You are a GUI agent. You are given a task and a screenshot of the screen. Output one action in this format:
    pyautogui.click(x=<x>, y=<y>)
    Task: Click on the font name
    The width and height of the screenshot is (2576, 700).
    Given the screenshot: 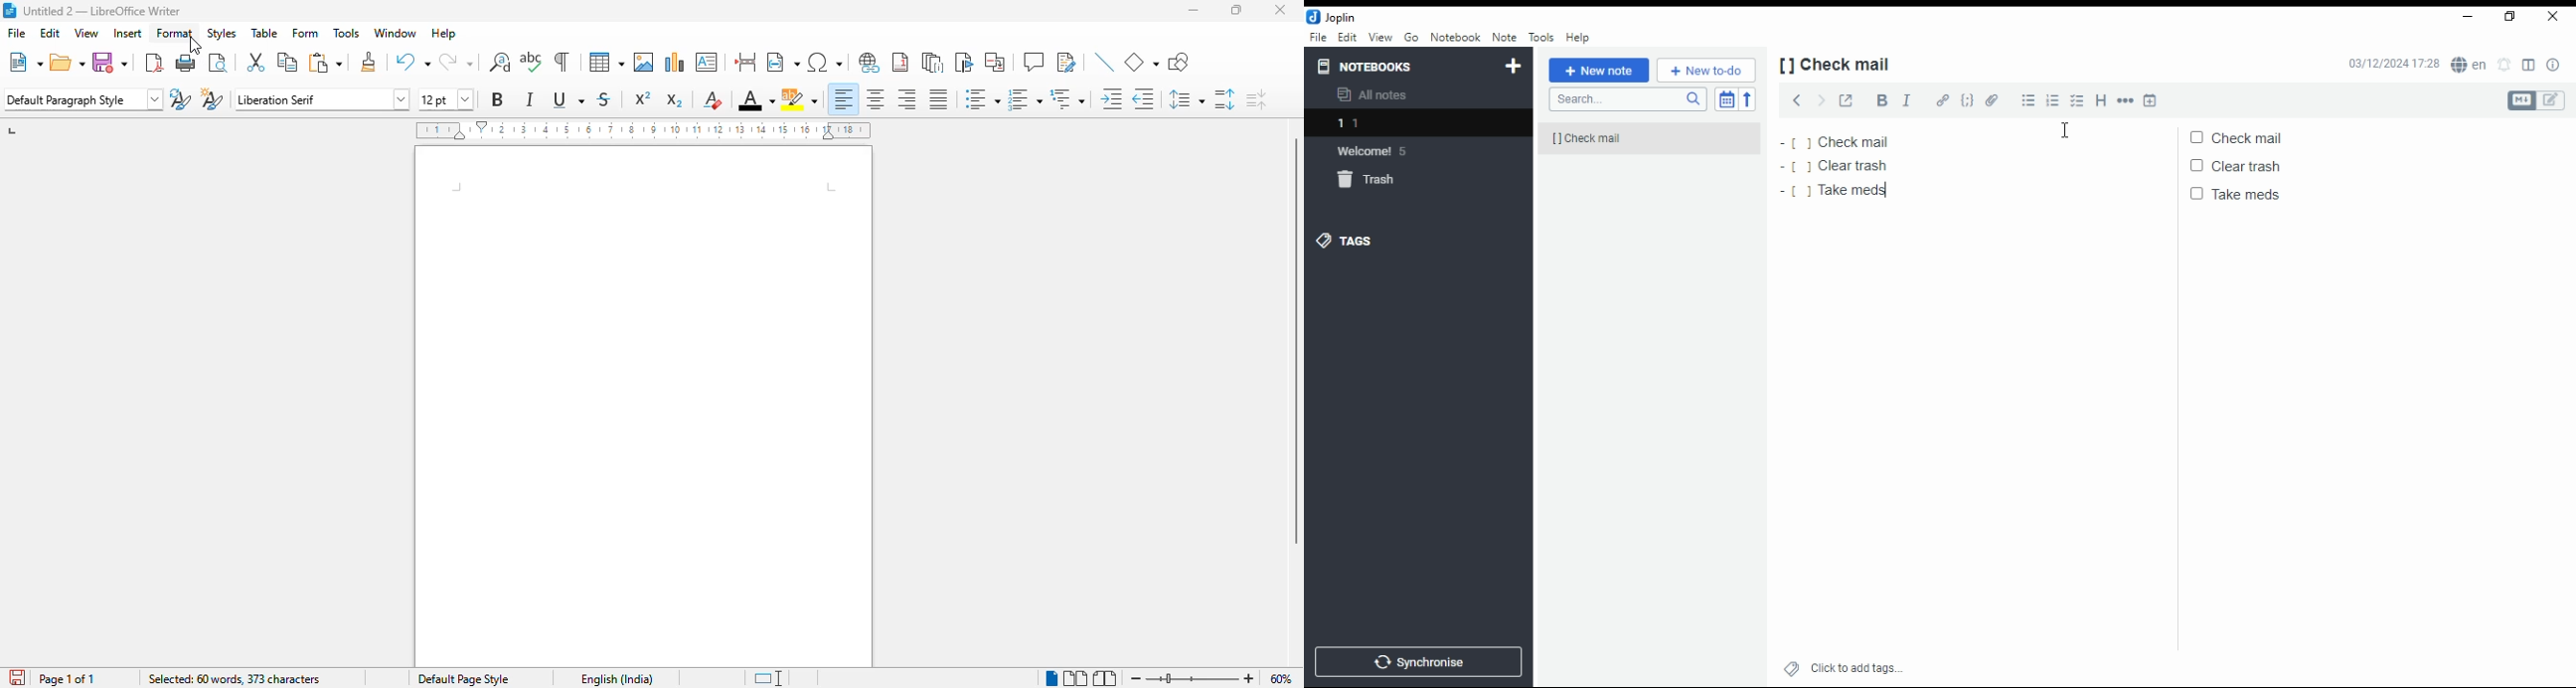 What is the action you would take?
    pyautogui.click(x=321, y=99)
    